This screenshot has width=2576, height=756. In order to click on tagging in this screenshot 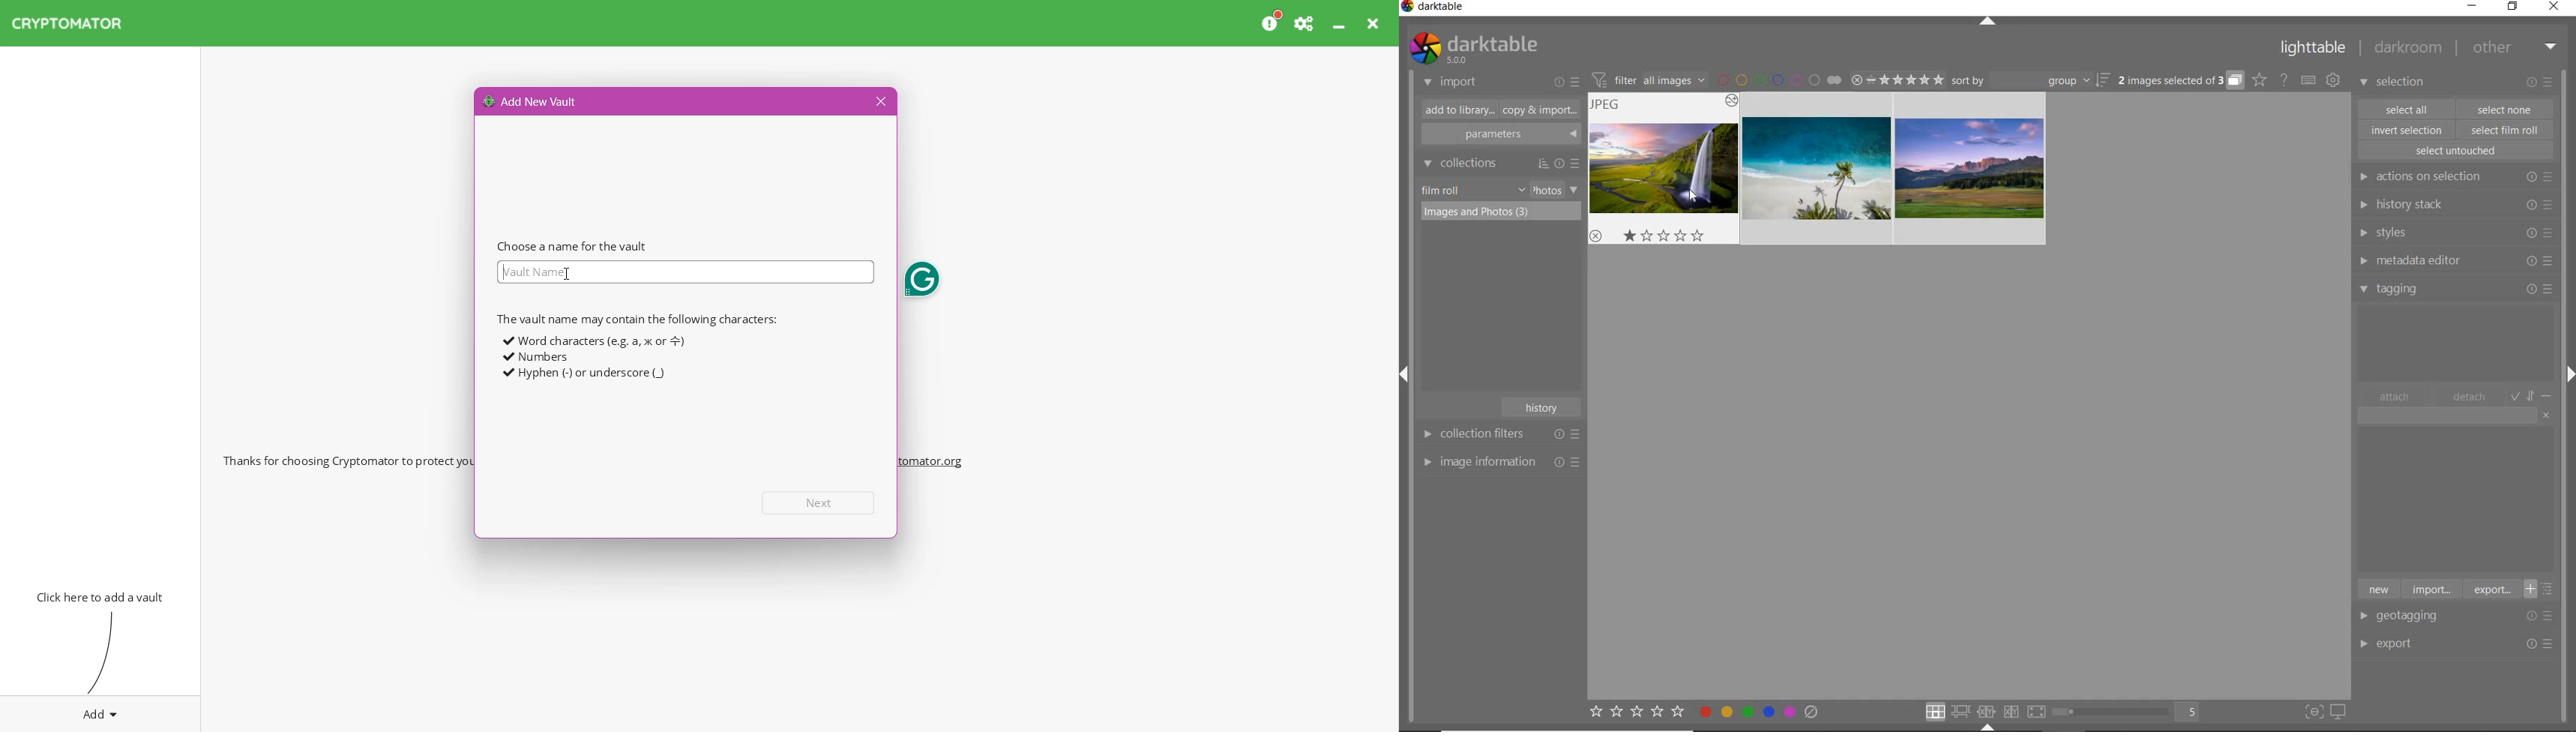, I will do `click(2457, 288)`.